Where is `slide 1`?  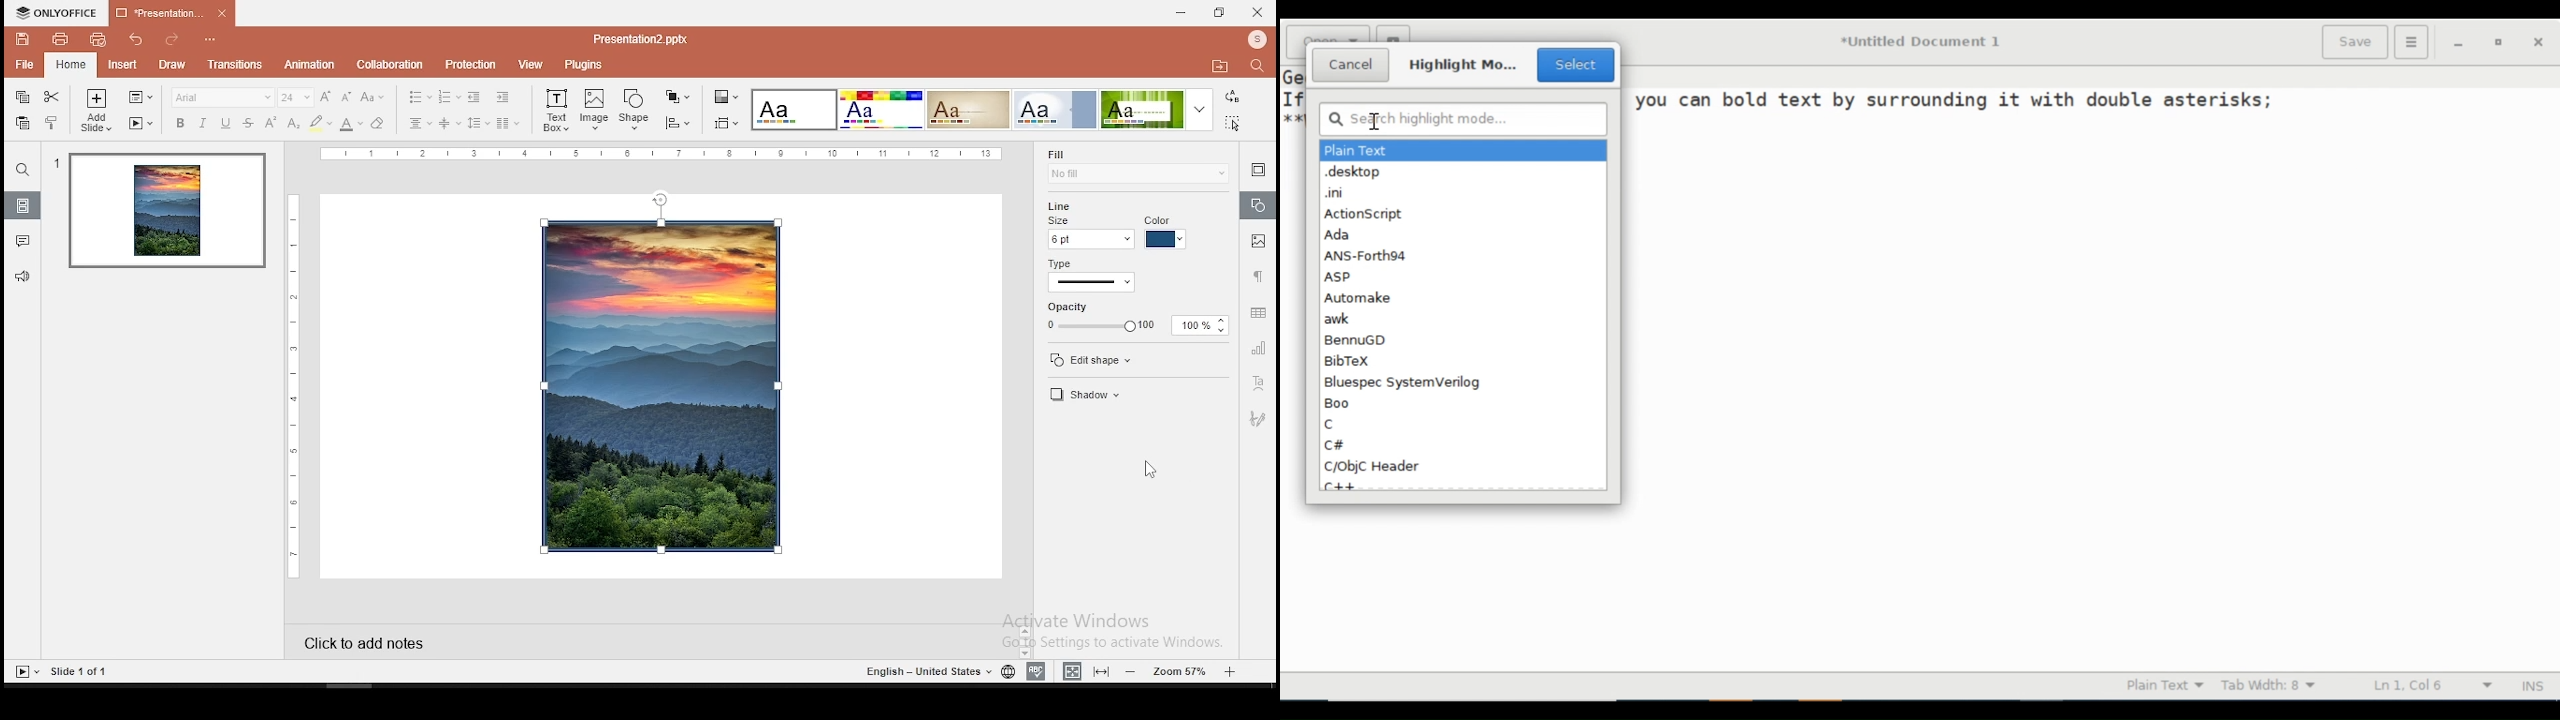
slide 1 is located at coordinates (167, 213).